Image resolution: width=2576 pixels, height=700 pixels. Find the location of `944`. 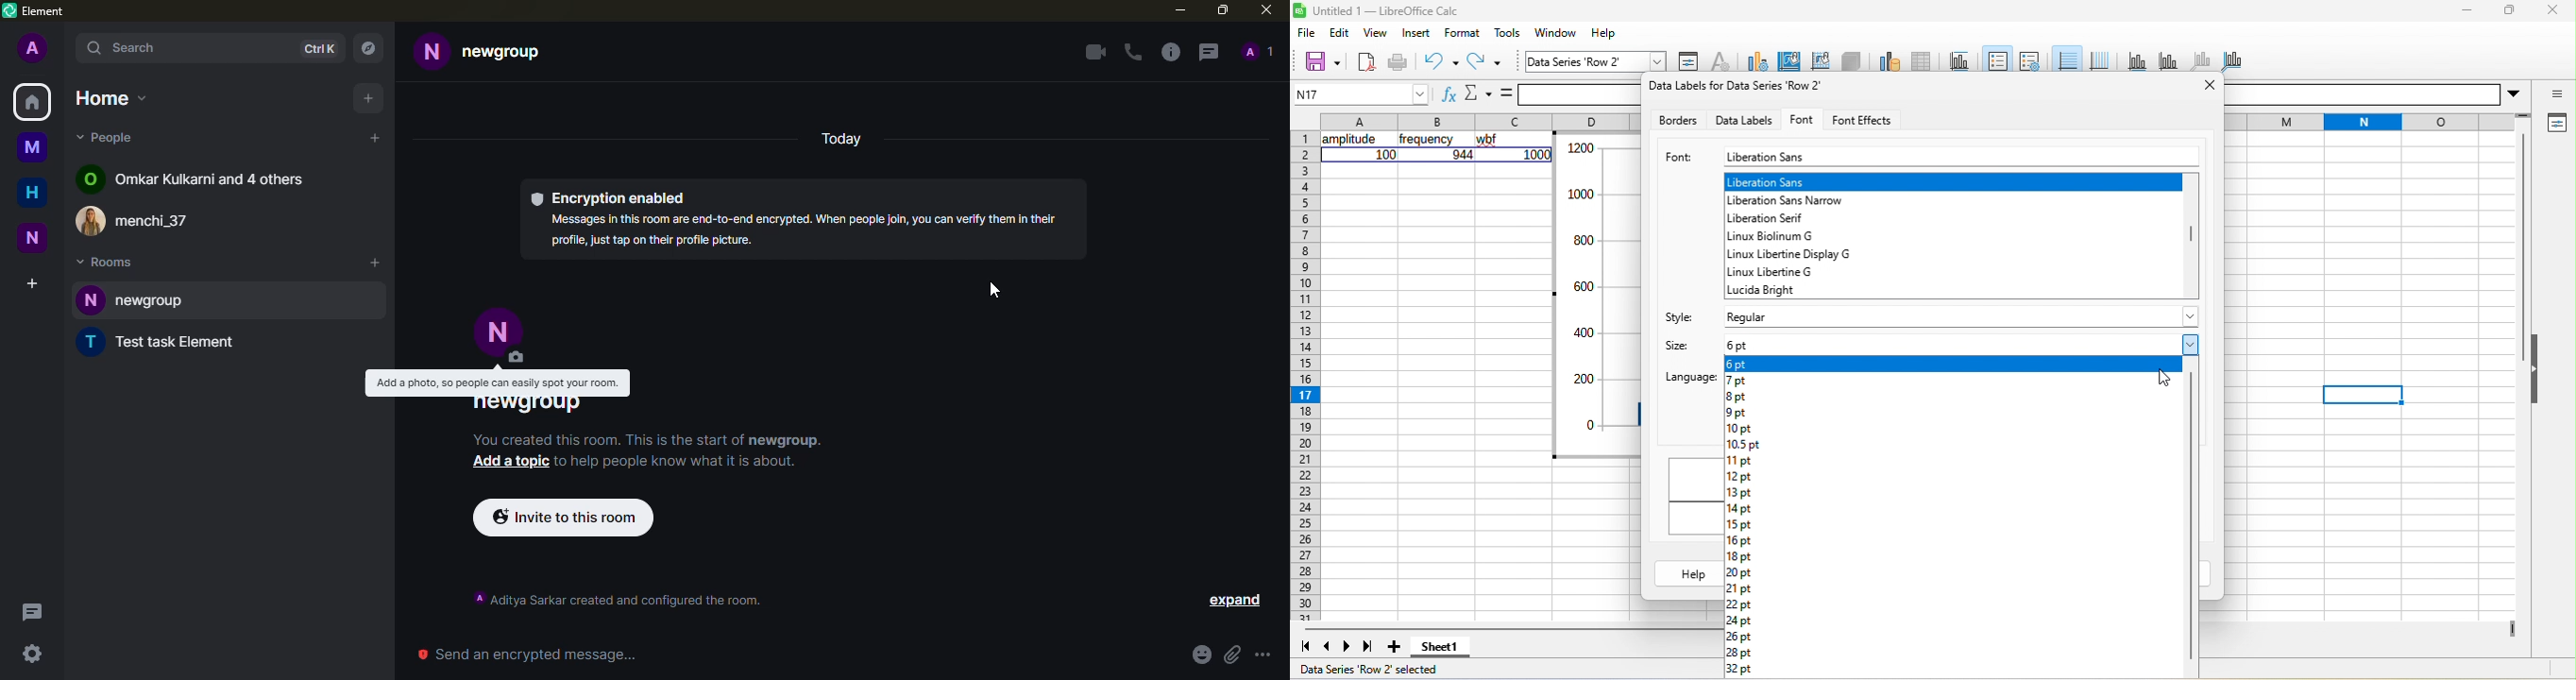

944 is located at coordinates (1461, 154).